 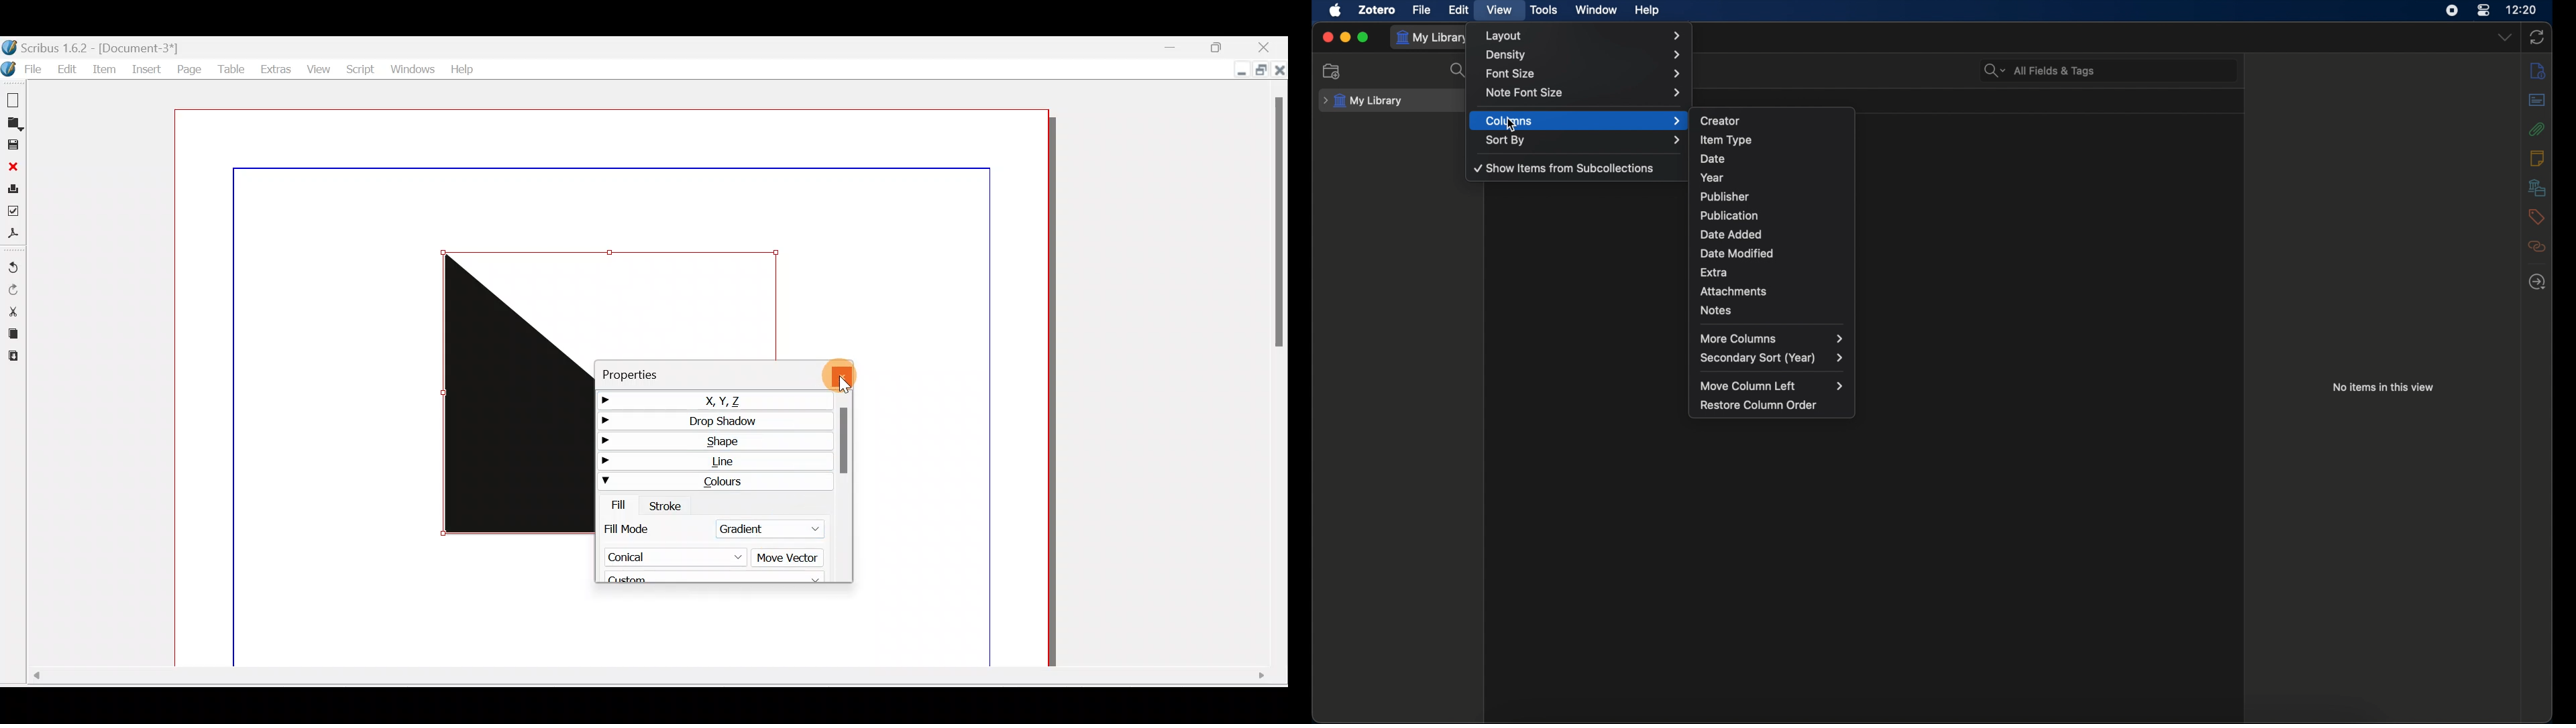 What do you see at coordinates (317, 66) in the screenshot?
I see `View` at bounding box center [317, 66].